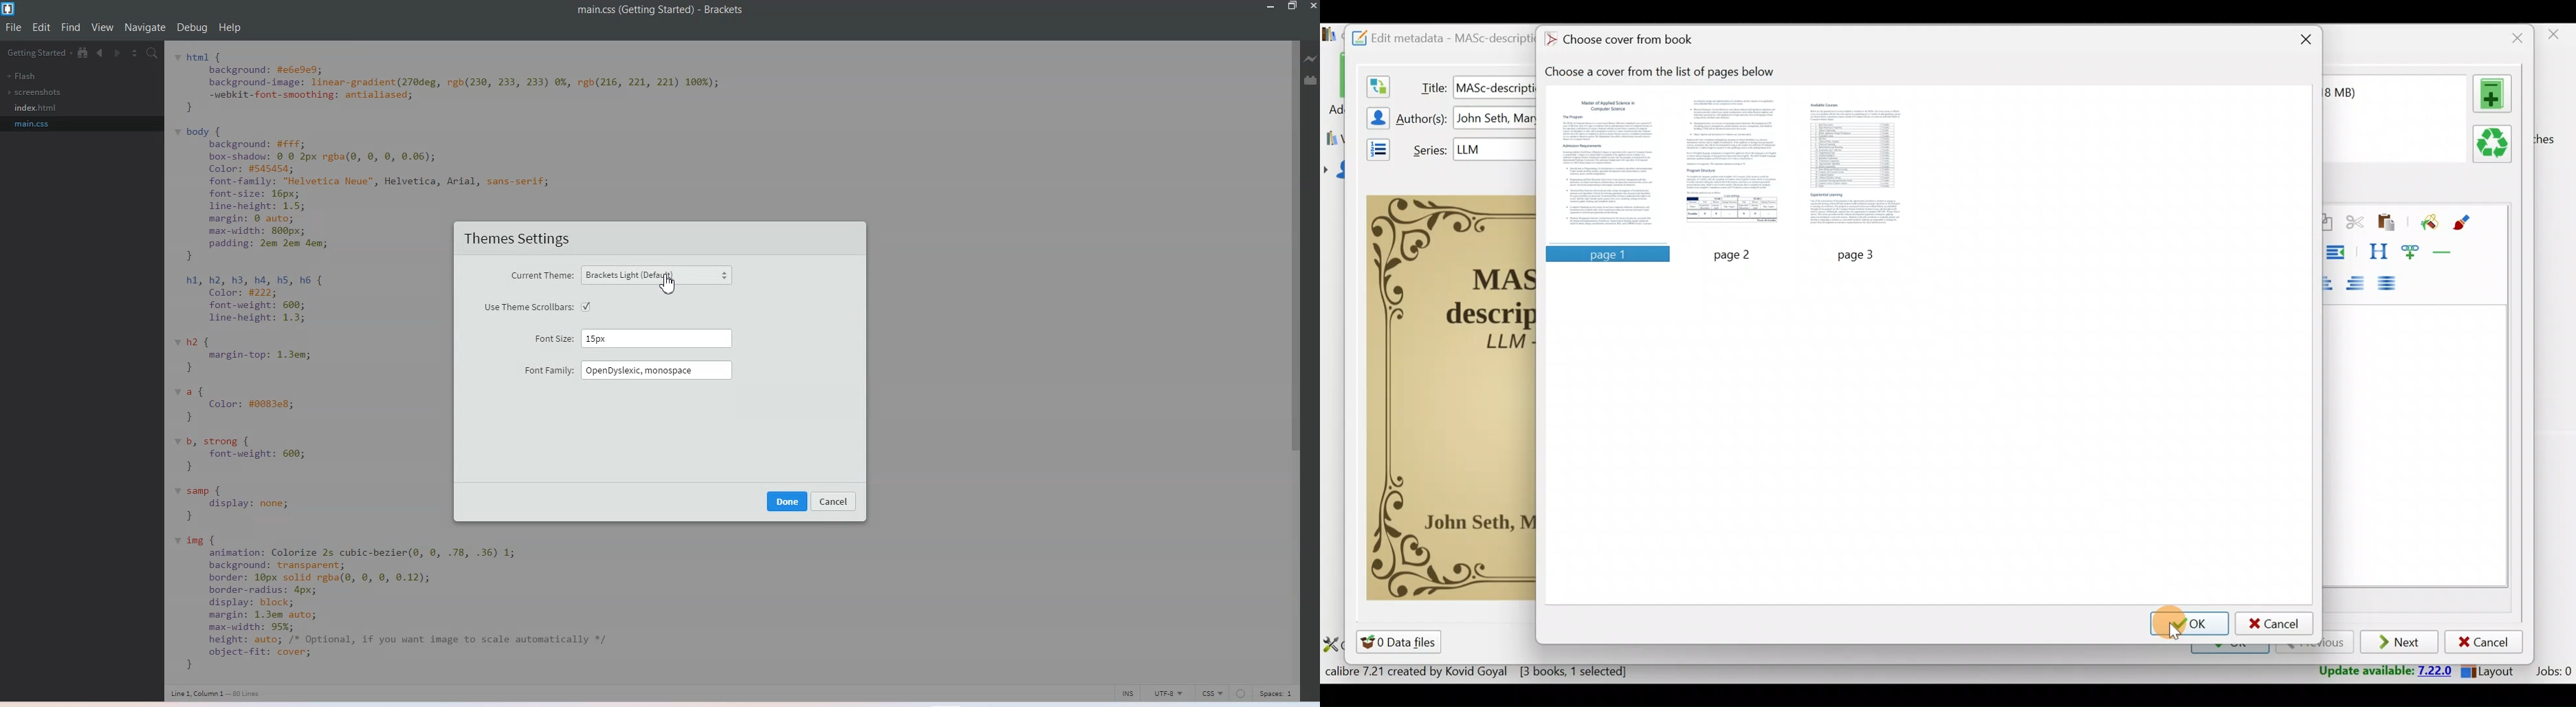  I want to click on Navigate Backwards, so click(102, 53).